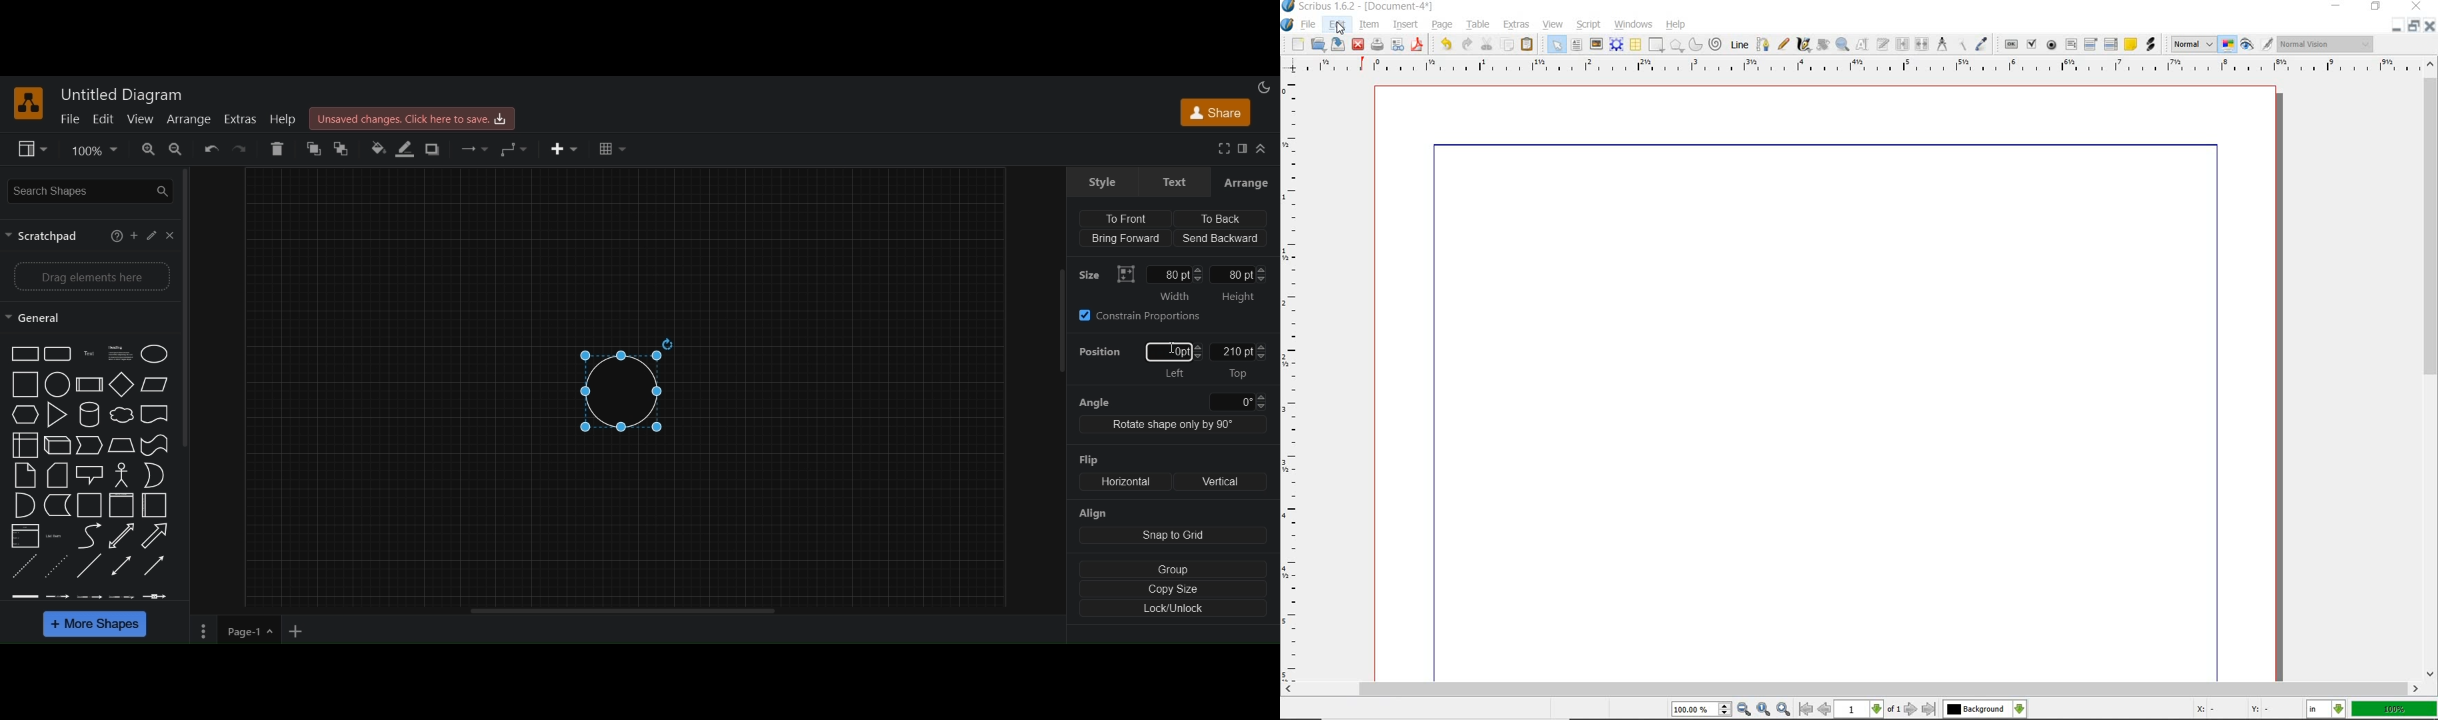 This screenshot has height=728, width=2464. I want to click on dotted line, so click(25, 568).